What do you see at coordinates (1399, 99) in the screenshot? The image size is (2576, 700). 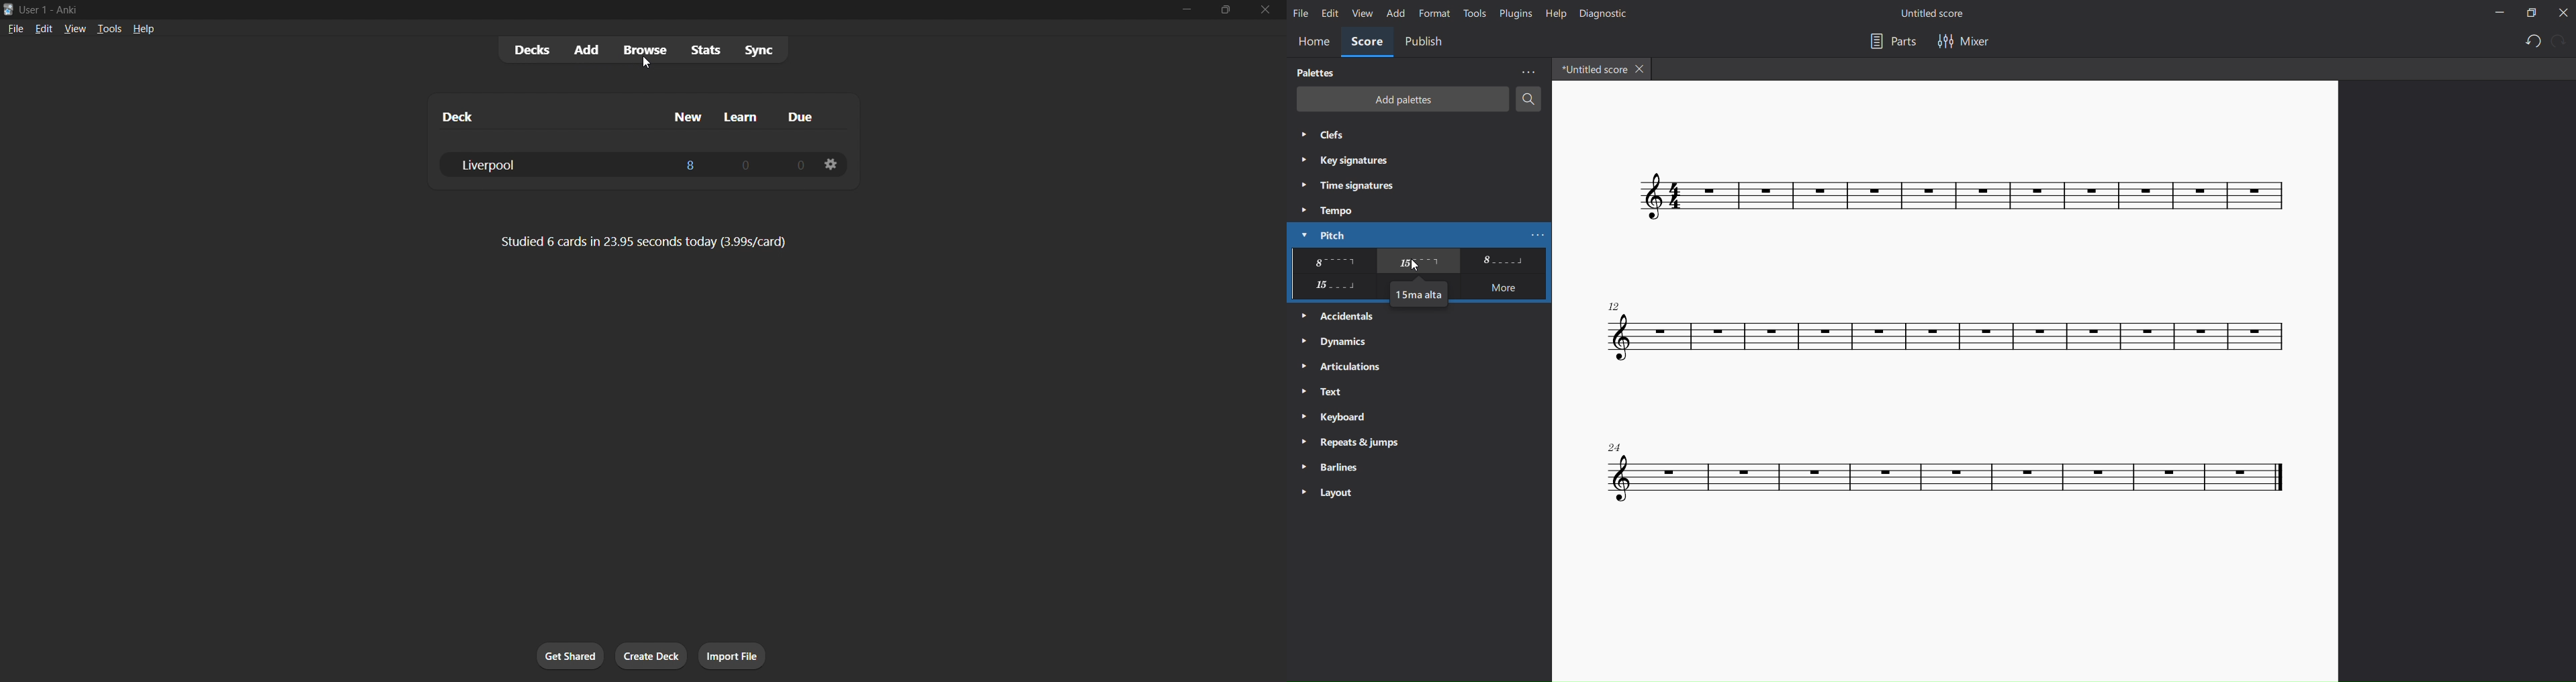 I see `add palettes` at bounding box center [1399, 99].